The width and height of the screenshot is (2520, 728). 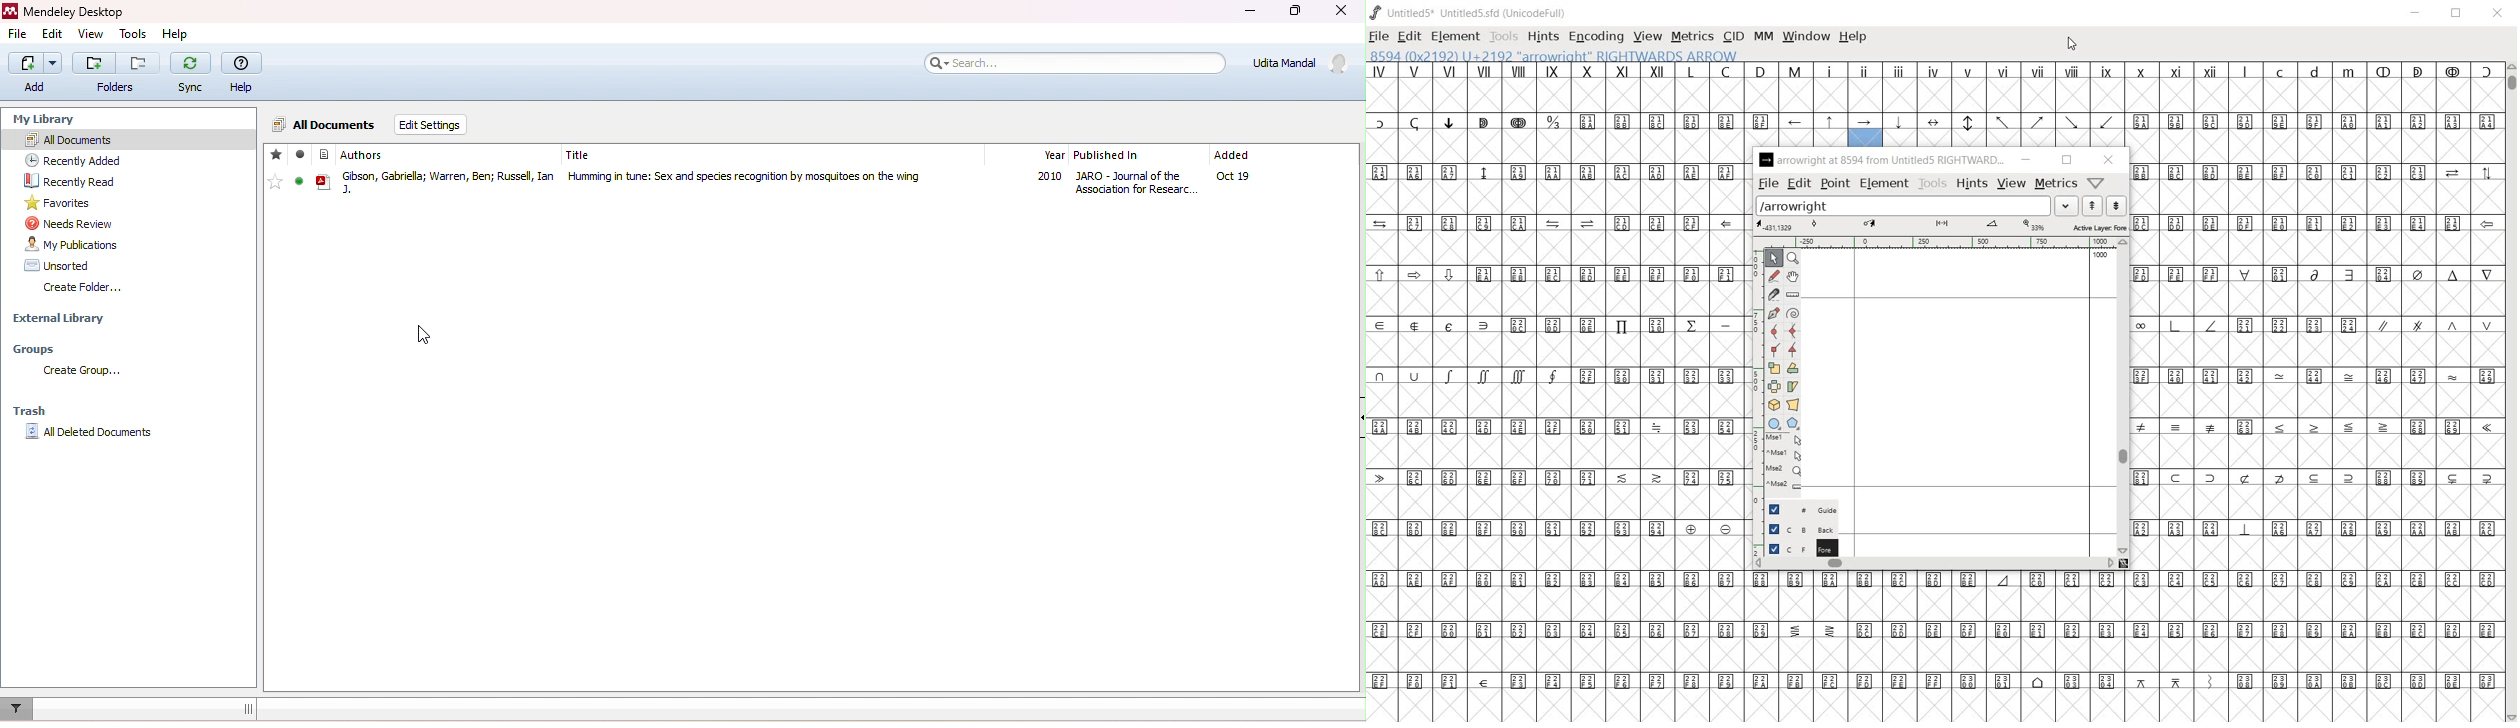 What do you see at coordinates (33, 350) in the screenshot?
I see `Groups` at bounding box center [33, 350].